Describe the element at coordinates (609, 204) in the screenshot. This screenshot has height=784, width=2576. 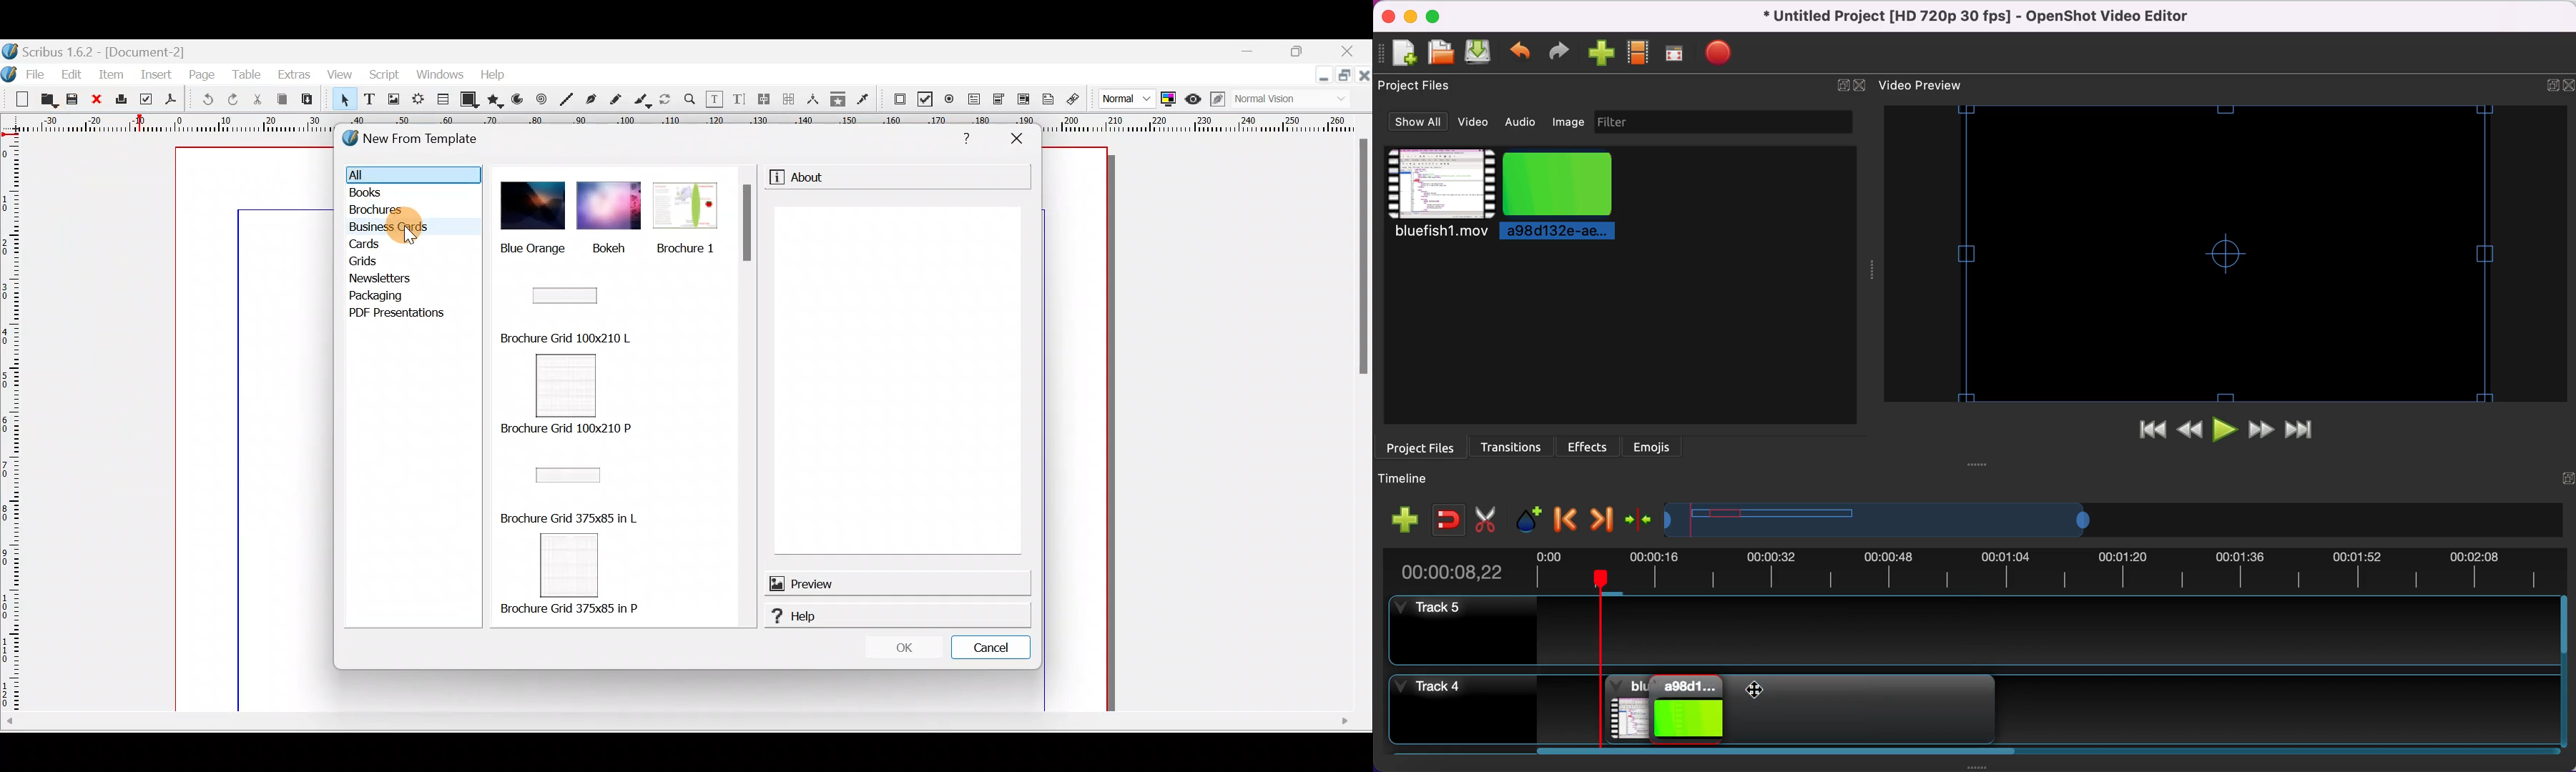
I see `bokeh image` at that location.